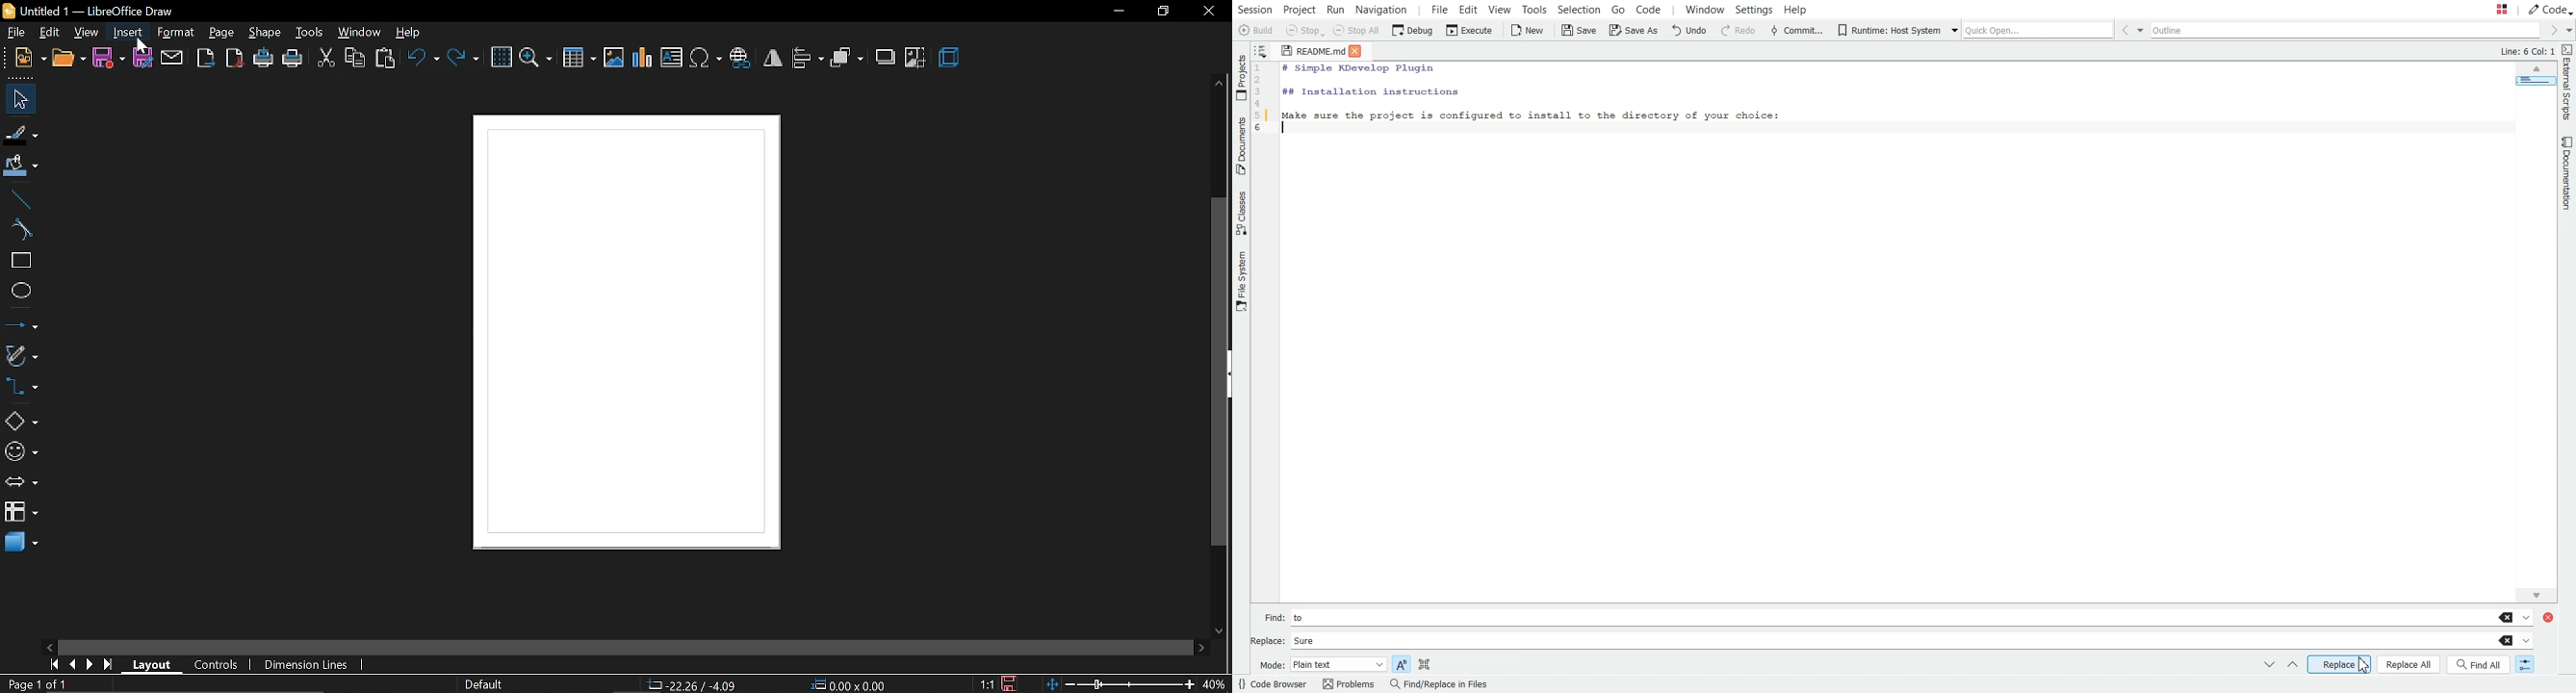  What do you see at coordinates (1796, 30) in the screenshot?
I see `Commit` at bounding box center [1796, 30].